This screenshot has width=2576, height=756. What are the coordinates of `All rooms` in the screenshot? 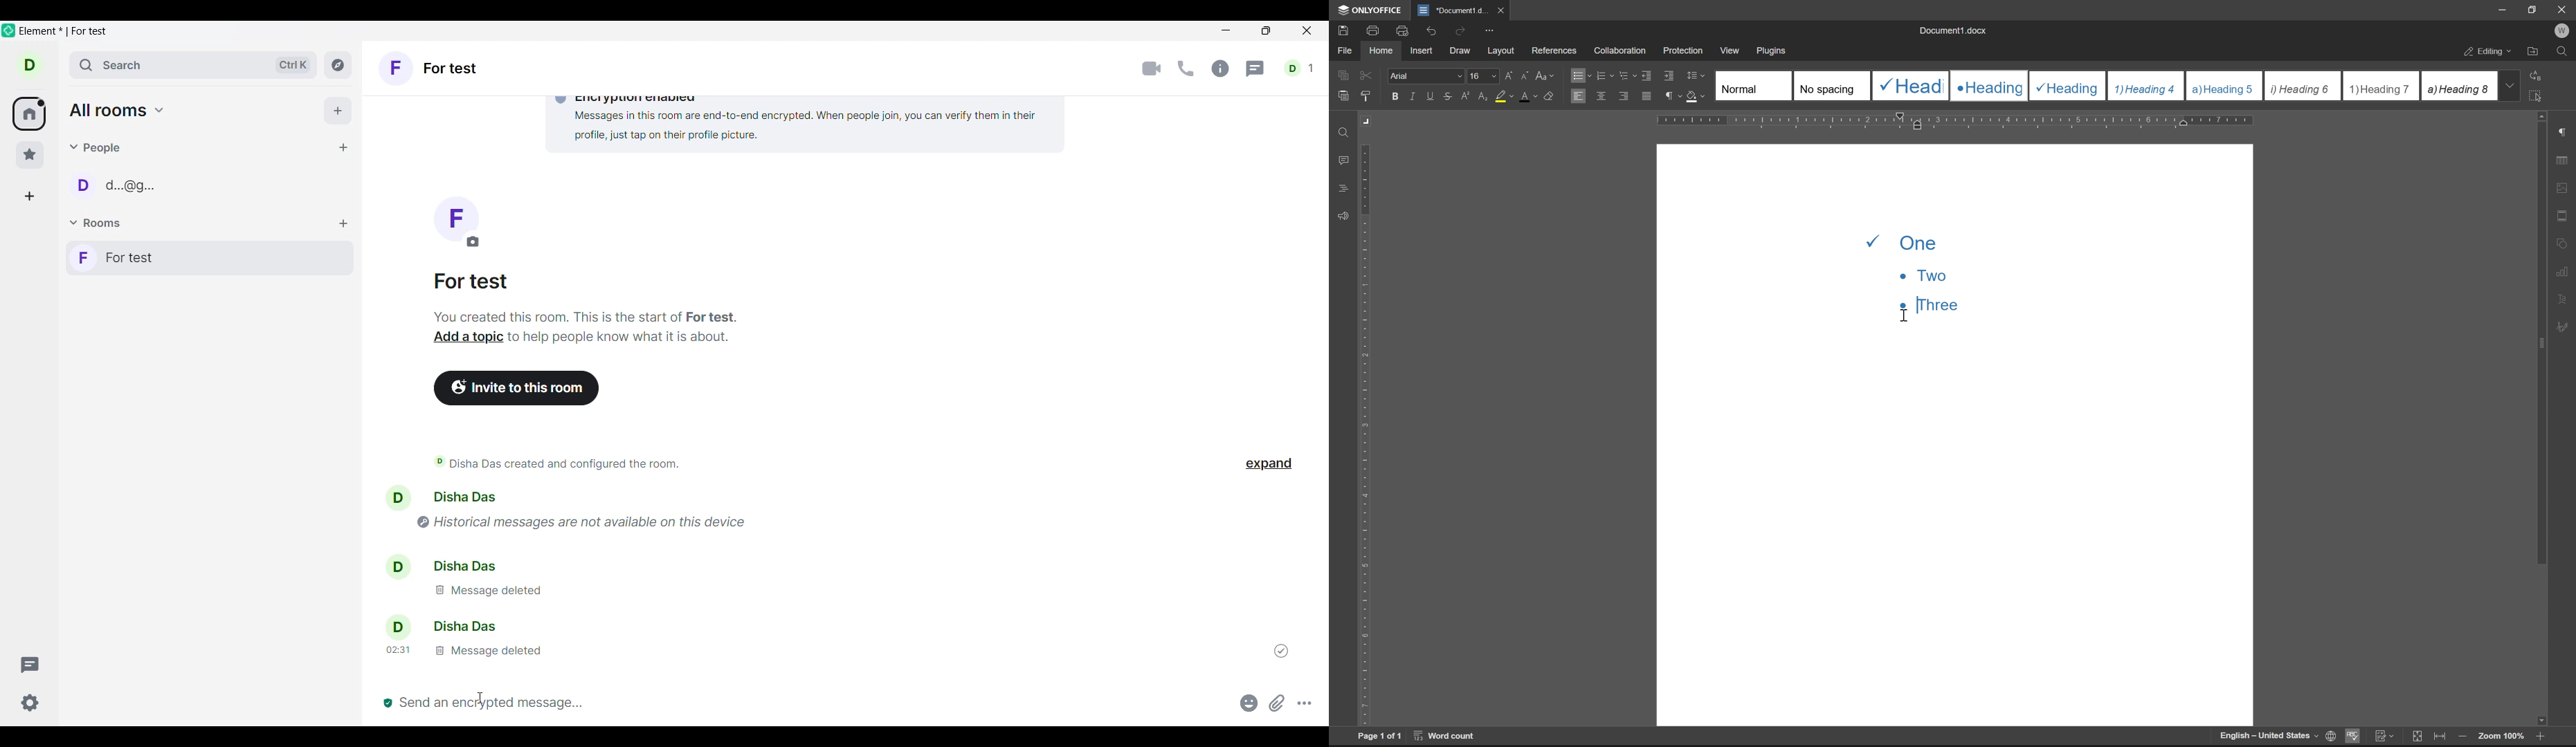 It's located at (29, 114).